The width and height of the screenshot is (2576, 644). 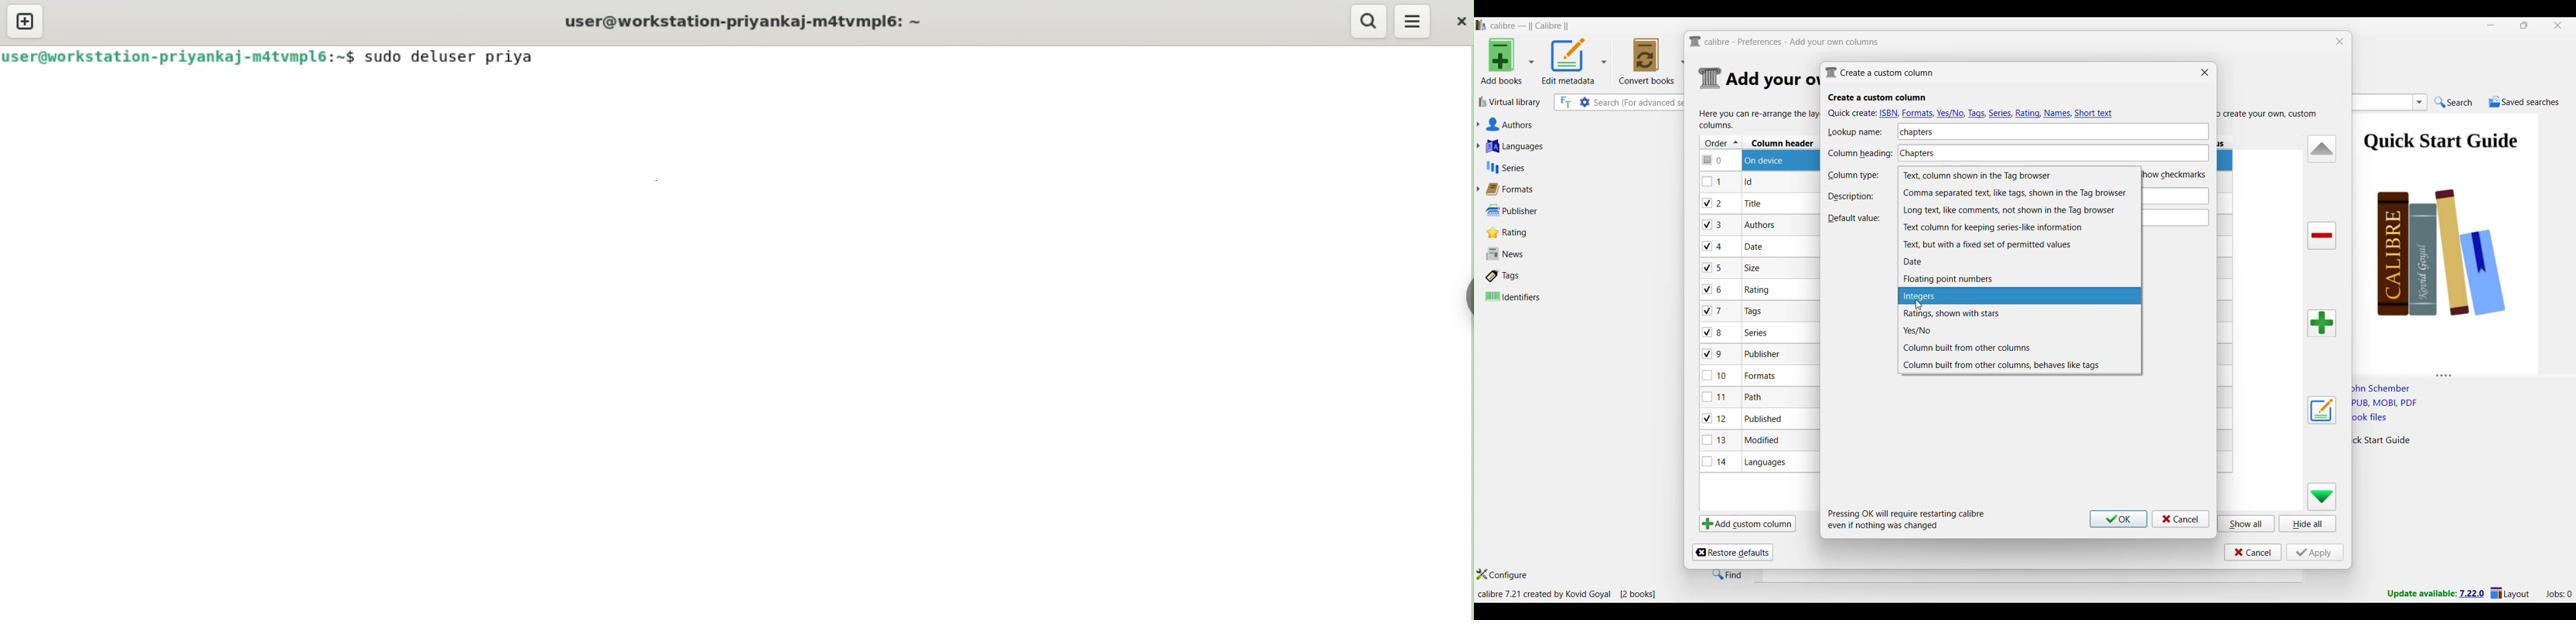 I want to click on Section title, so click(x=1878, y=98).